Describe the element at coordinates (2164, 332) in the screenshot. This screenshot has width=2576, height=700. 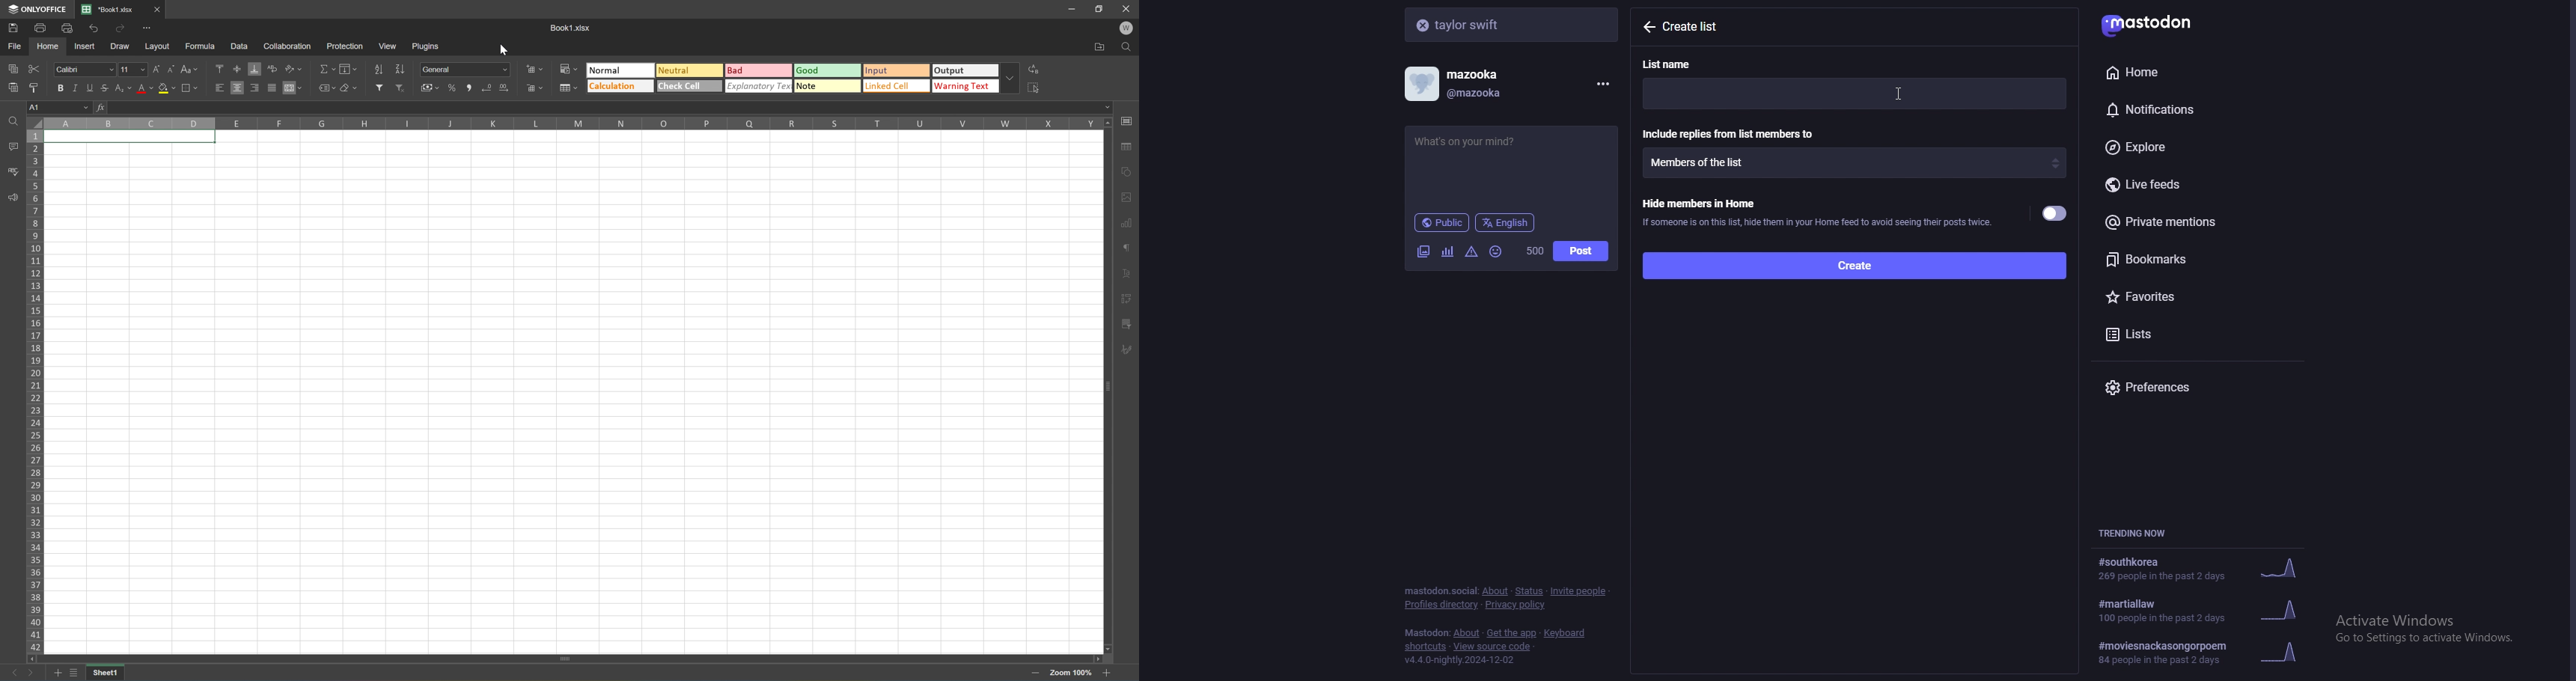
I see `lists` at that location.